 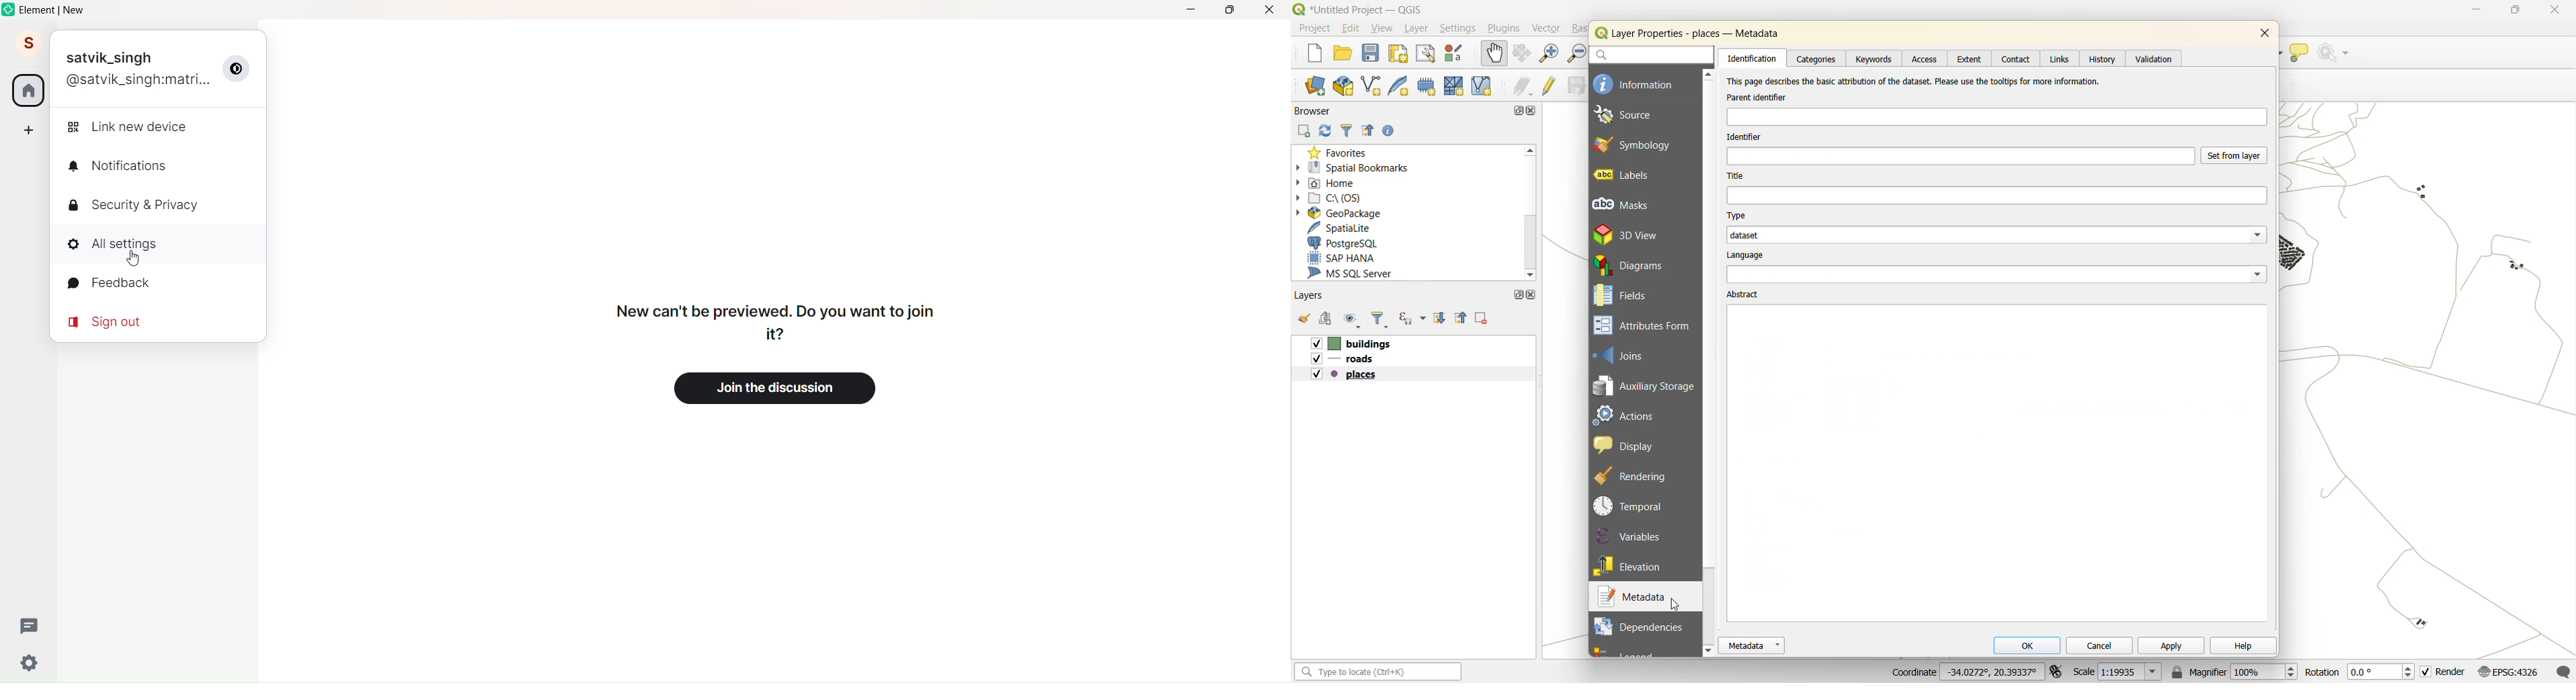 I want to click on elevation, so click(x=1636, y=567).